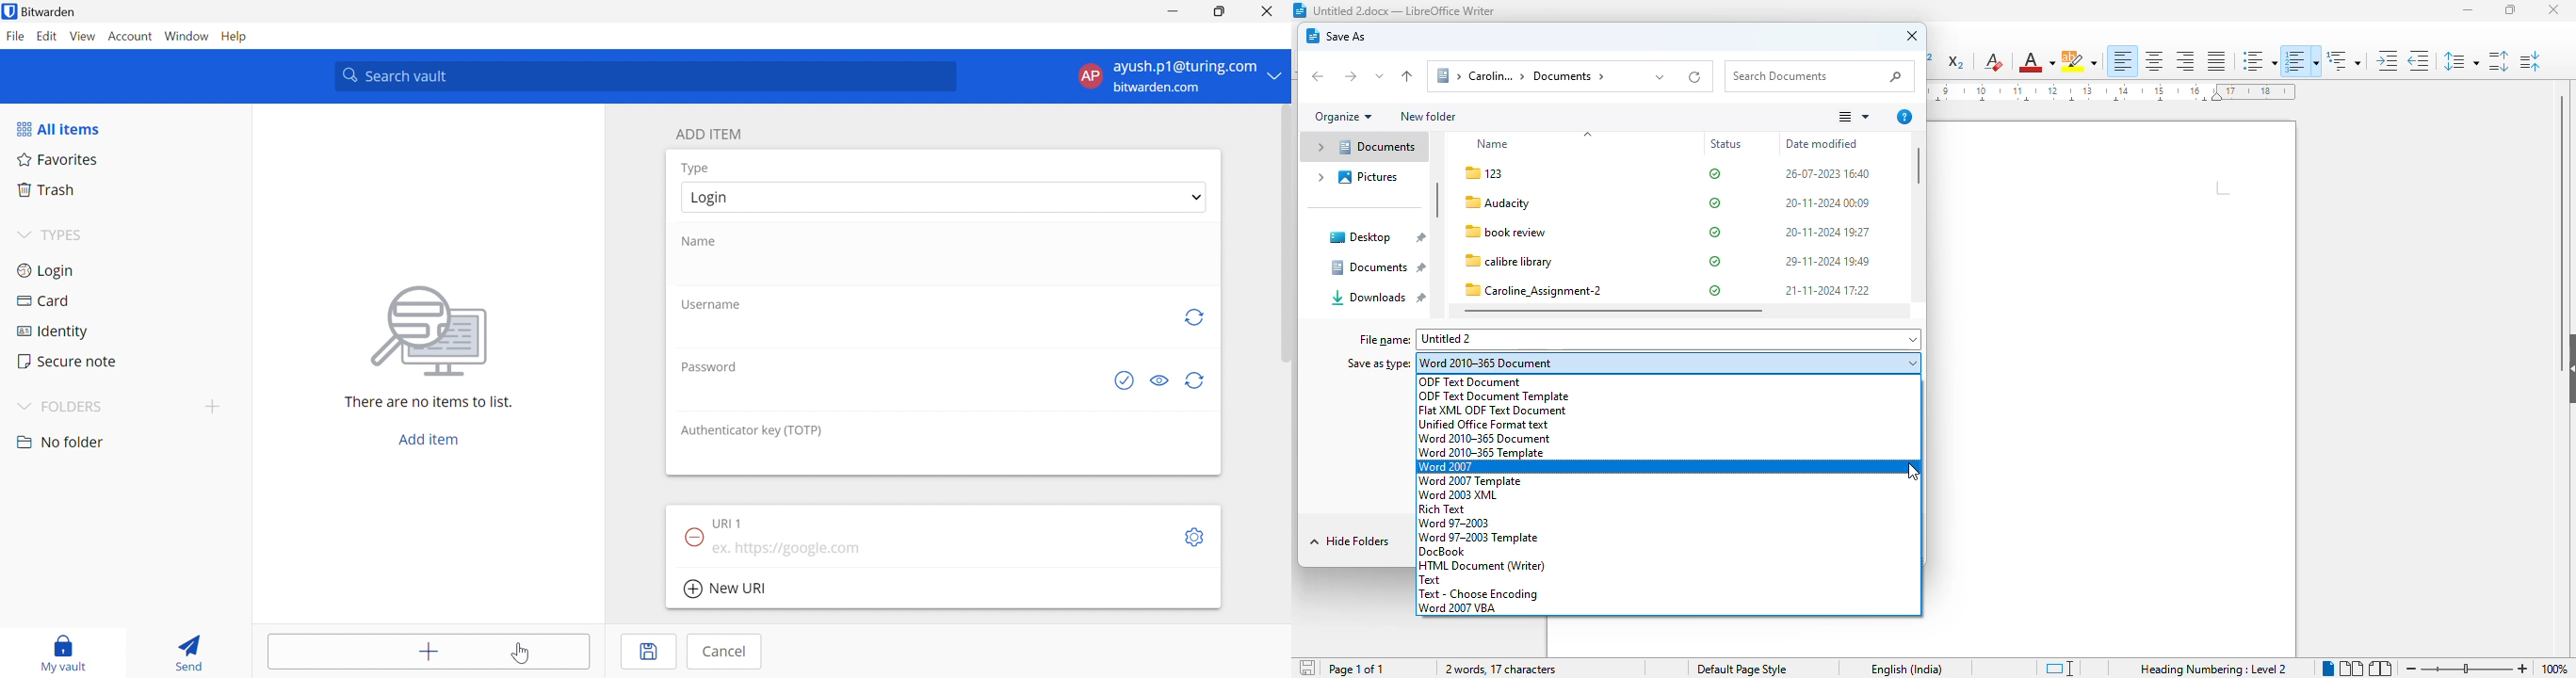 The image size is (2576, 700). I want to click on increase paragraph spacing, so click(2498, 61).